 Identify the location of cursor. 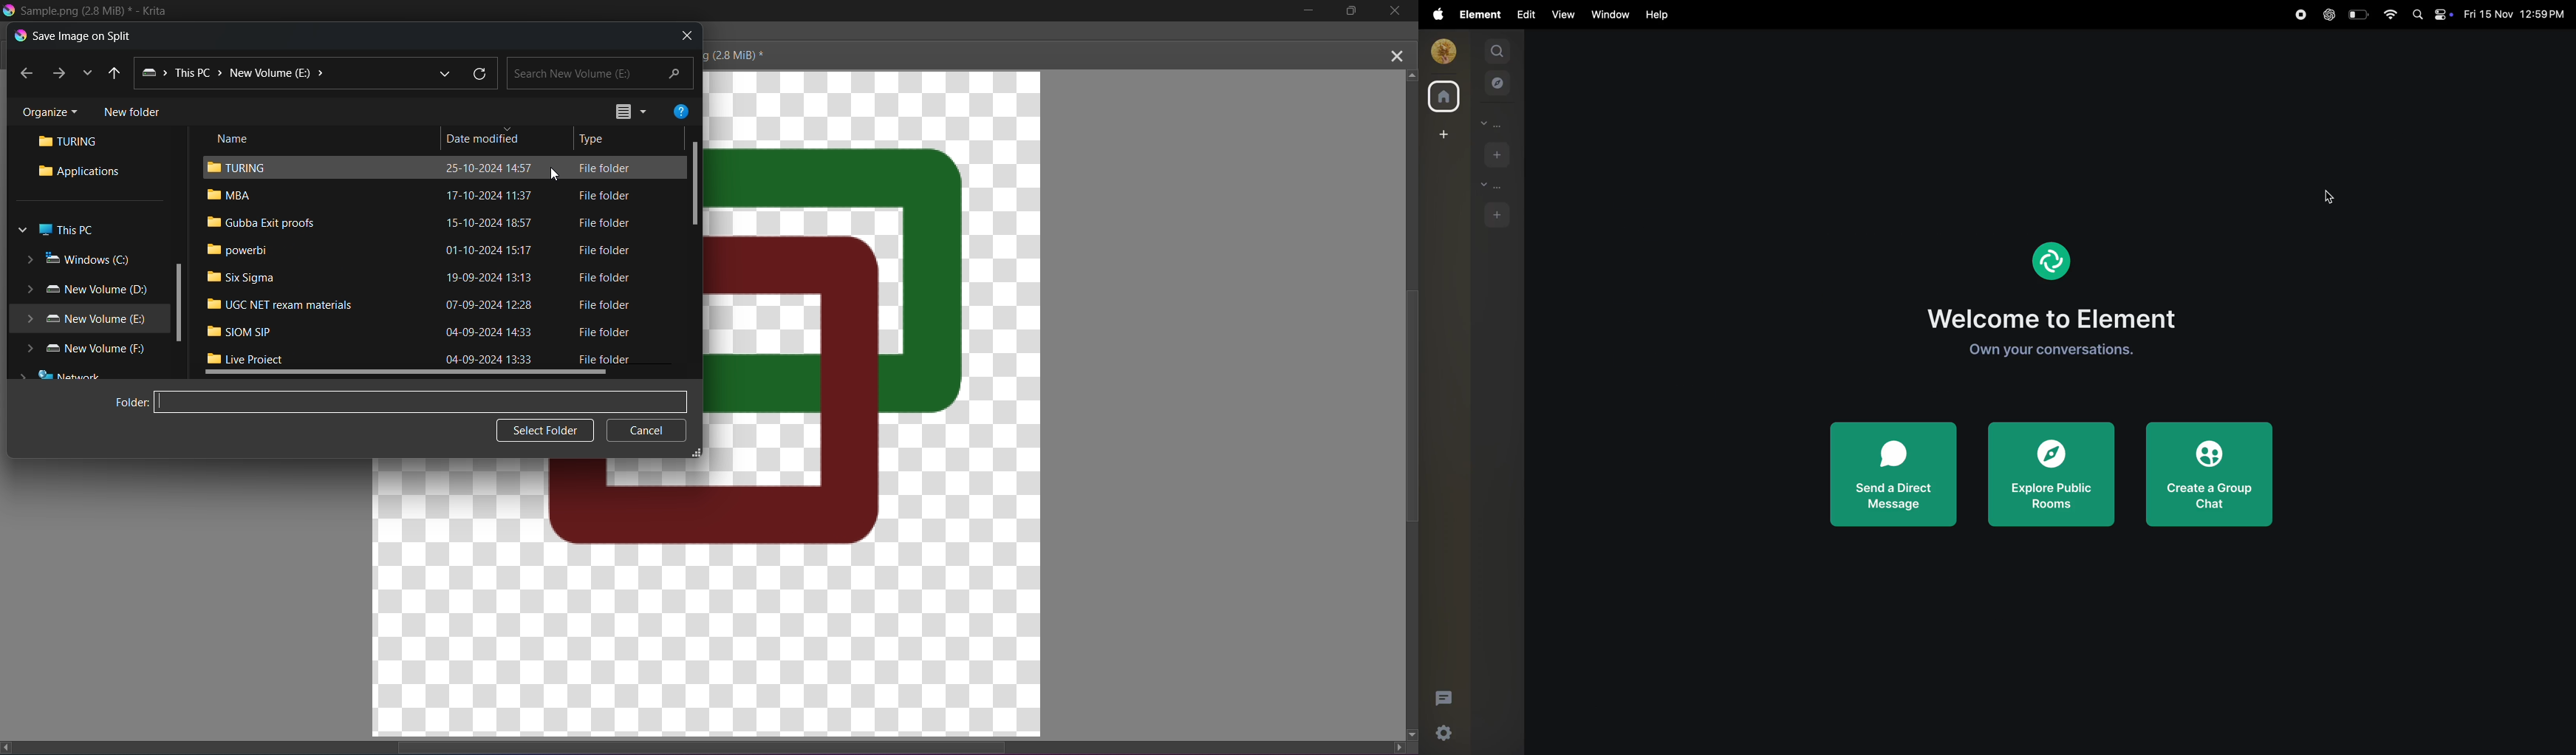
(2328, 198).